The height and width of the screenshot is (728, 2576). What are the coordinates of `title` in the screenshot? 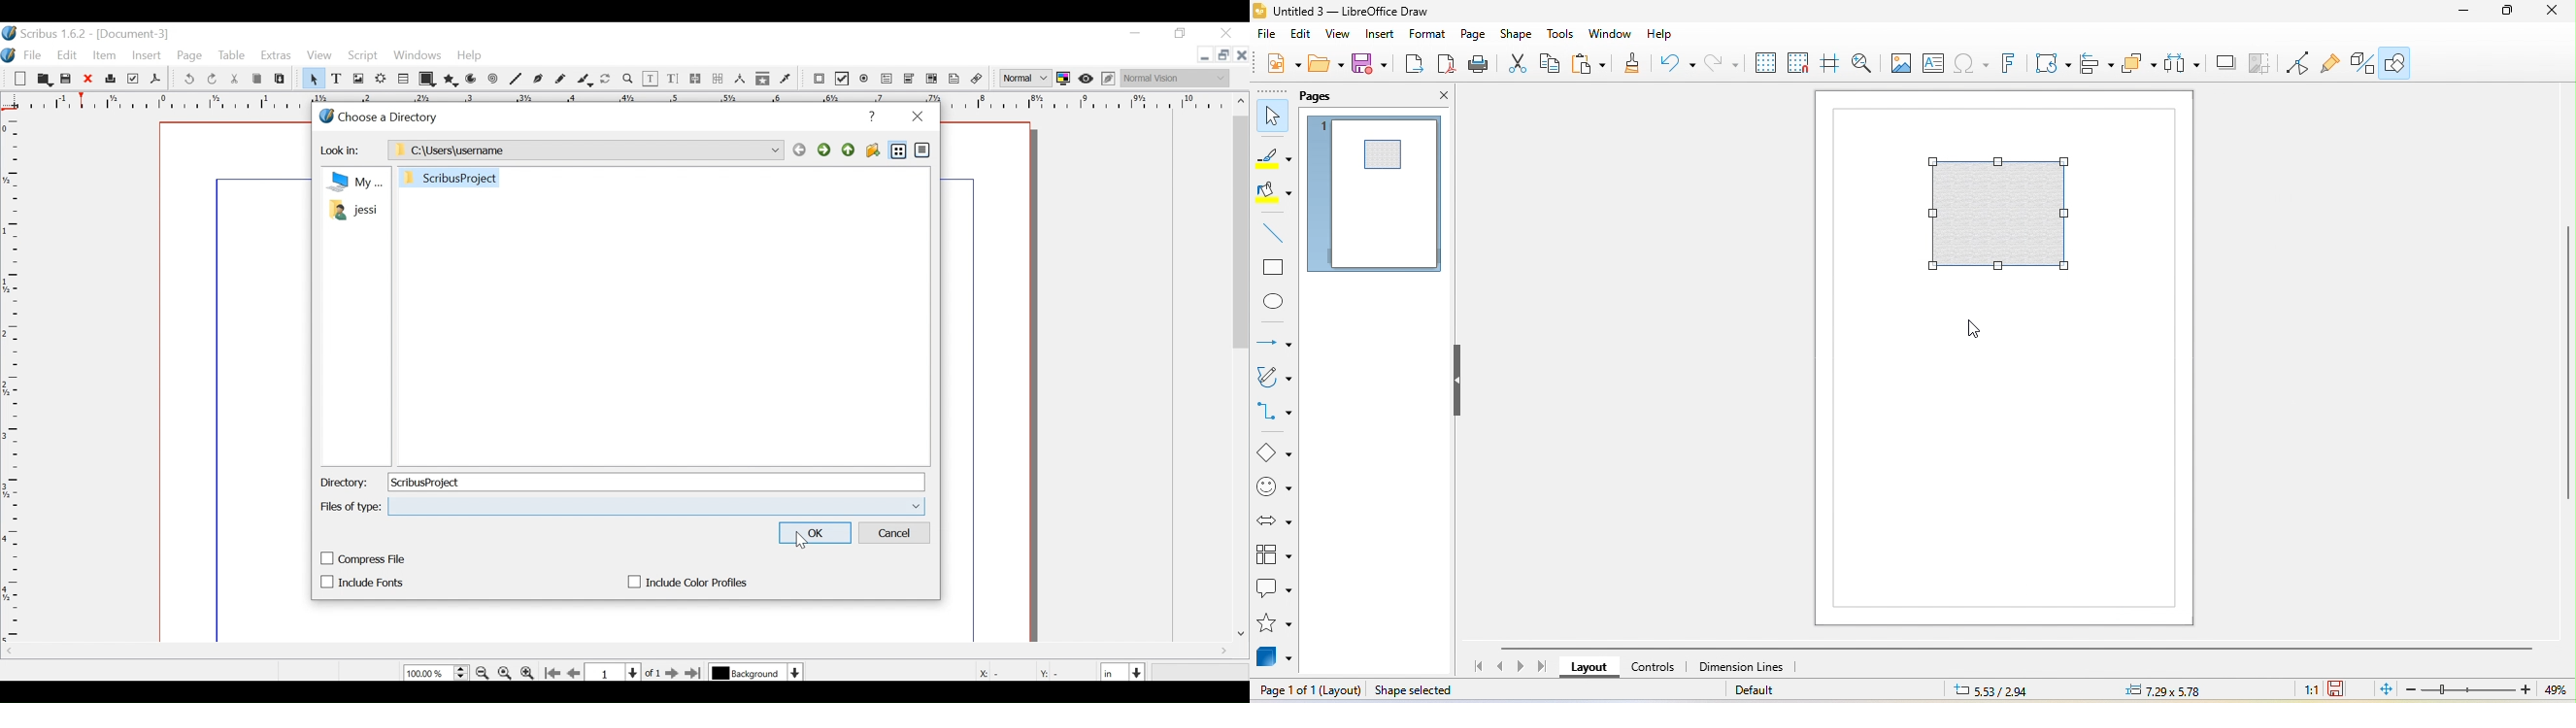 It's located at (1365, 10).